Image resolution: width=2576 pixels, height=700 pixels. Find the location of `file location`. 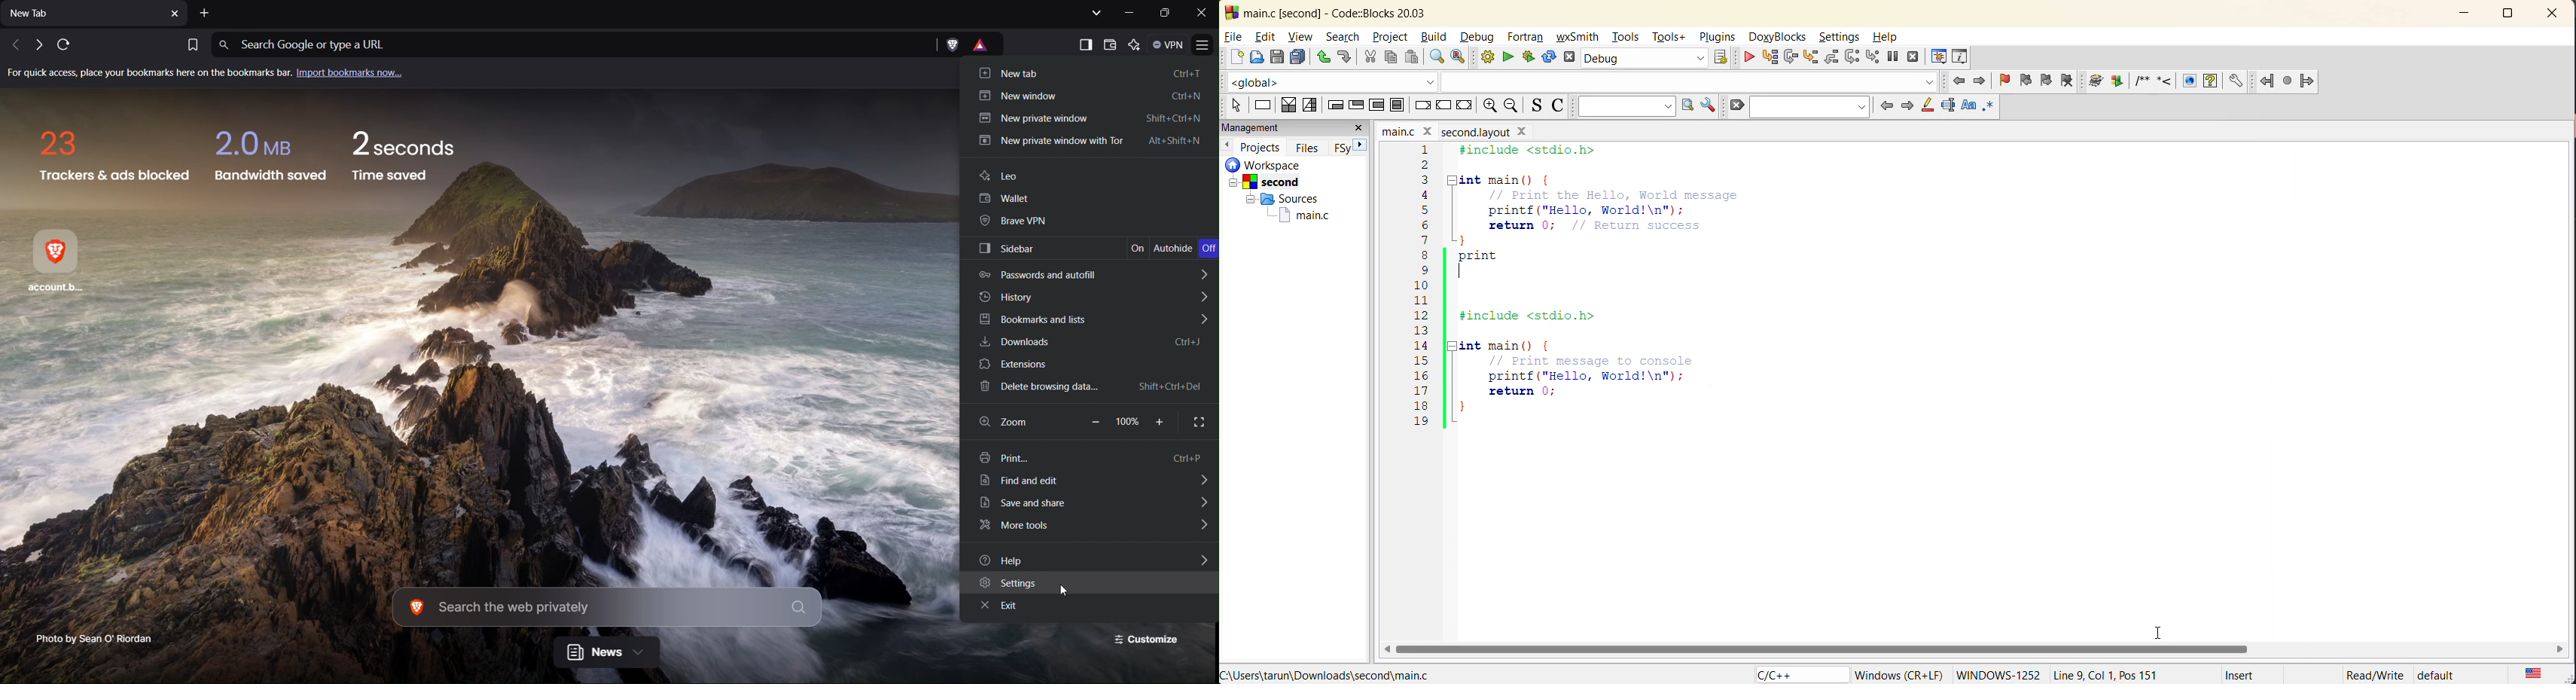

file location is located at coordinates (1326, 675).